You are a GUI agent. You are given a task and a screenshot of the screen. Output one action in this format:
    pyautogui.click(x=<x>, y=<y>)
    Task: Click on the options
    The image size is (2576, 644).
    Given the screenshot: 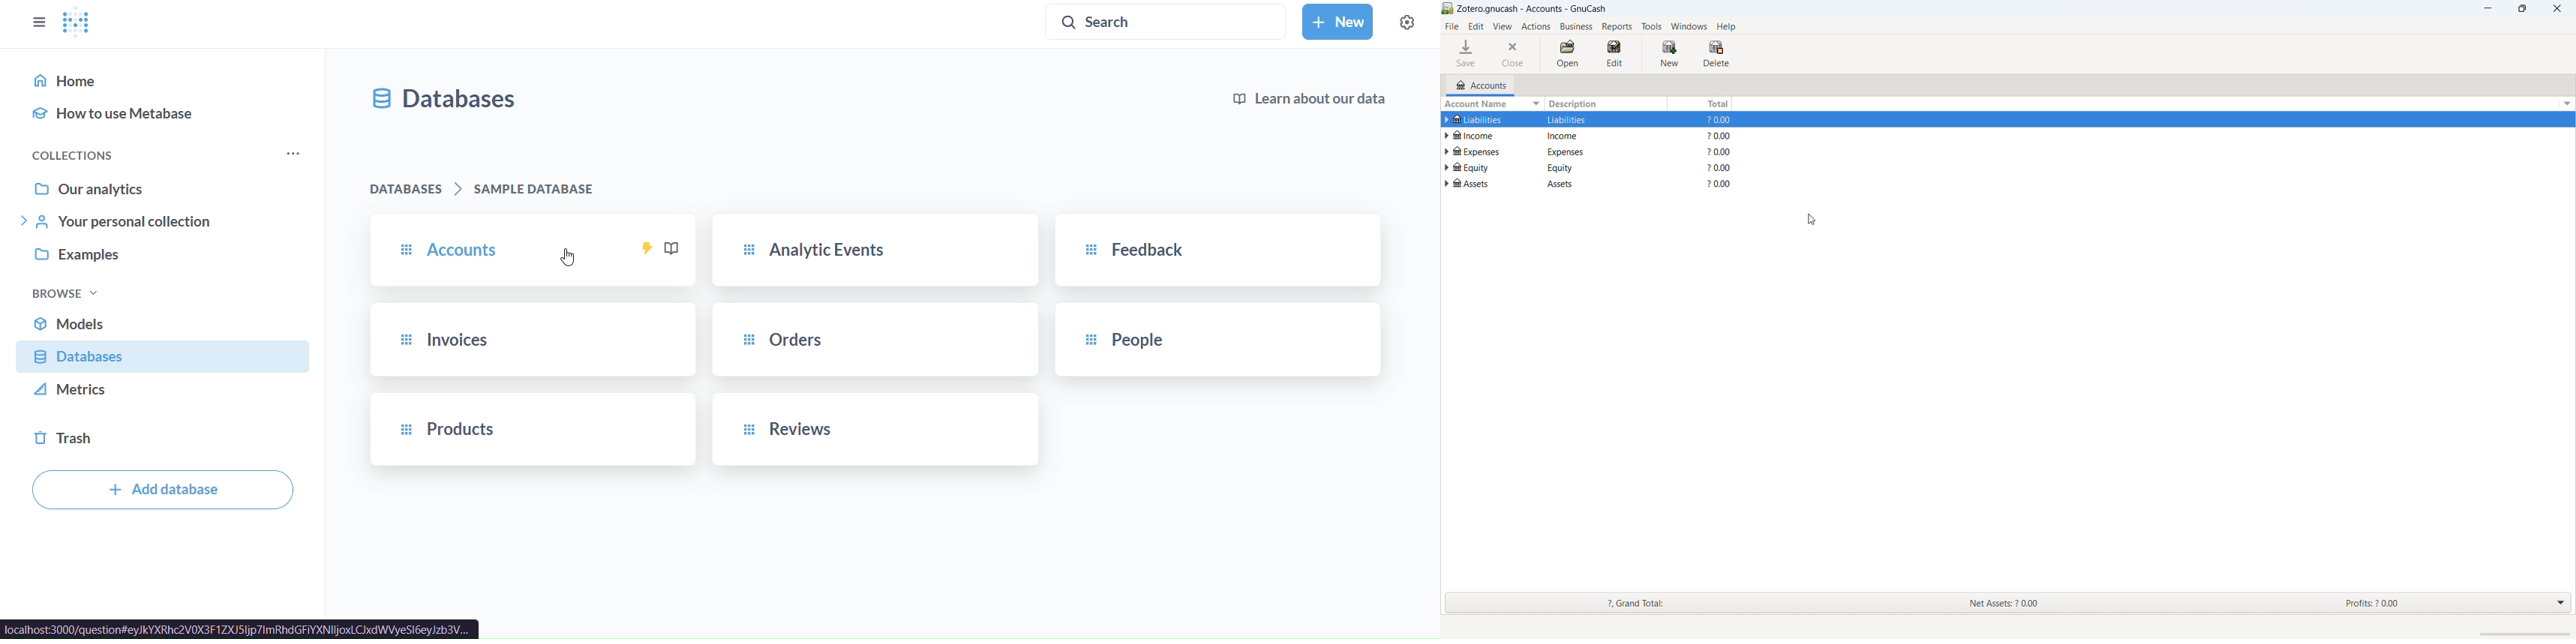 What is the action you would take?
    pyautogui.click(x=2566, y=104)
    